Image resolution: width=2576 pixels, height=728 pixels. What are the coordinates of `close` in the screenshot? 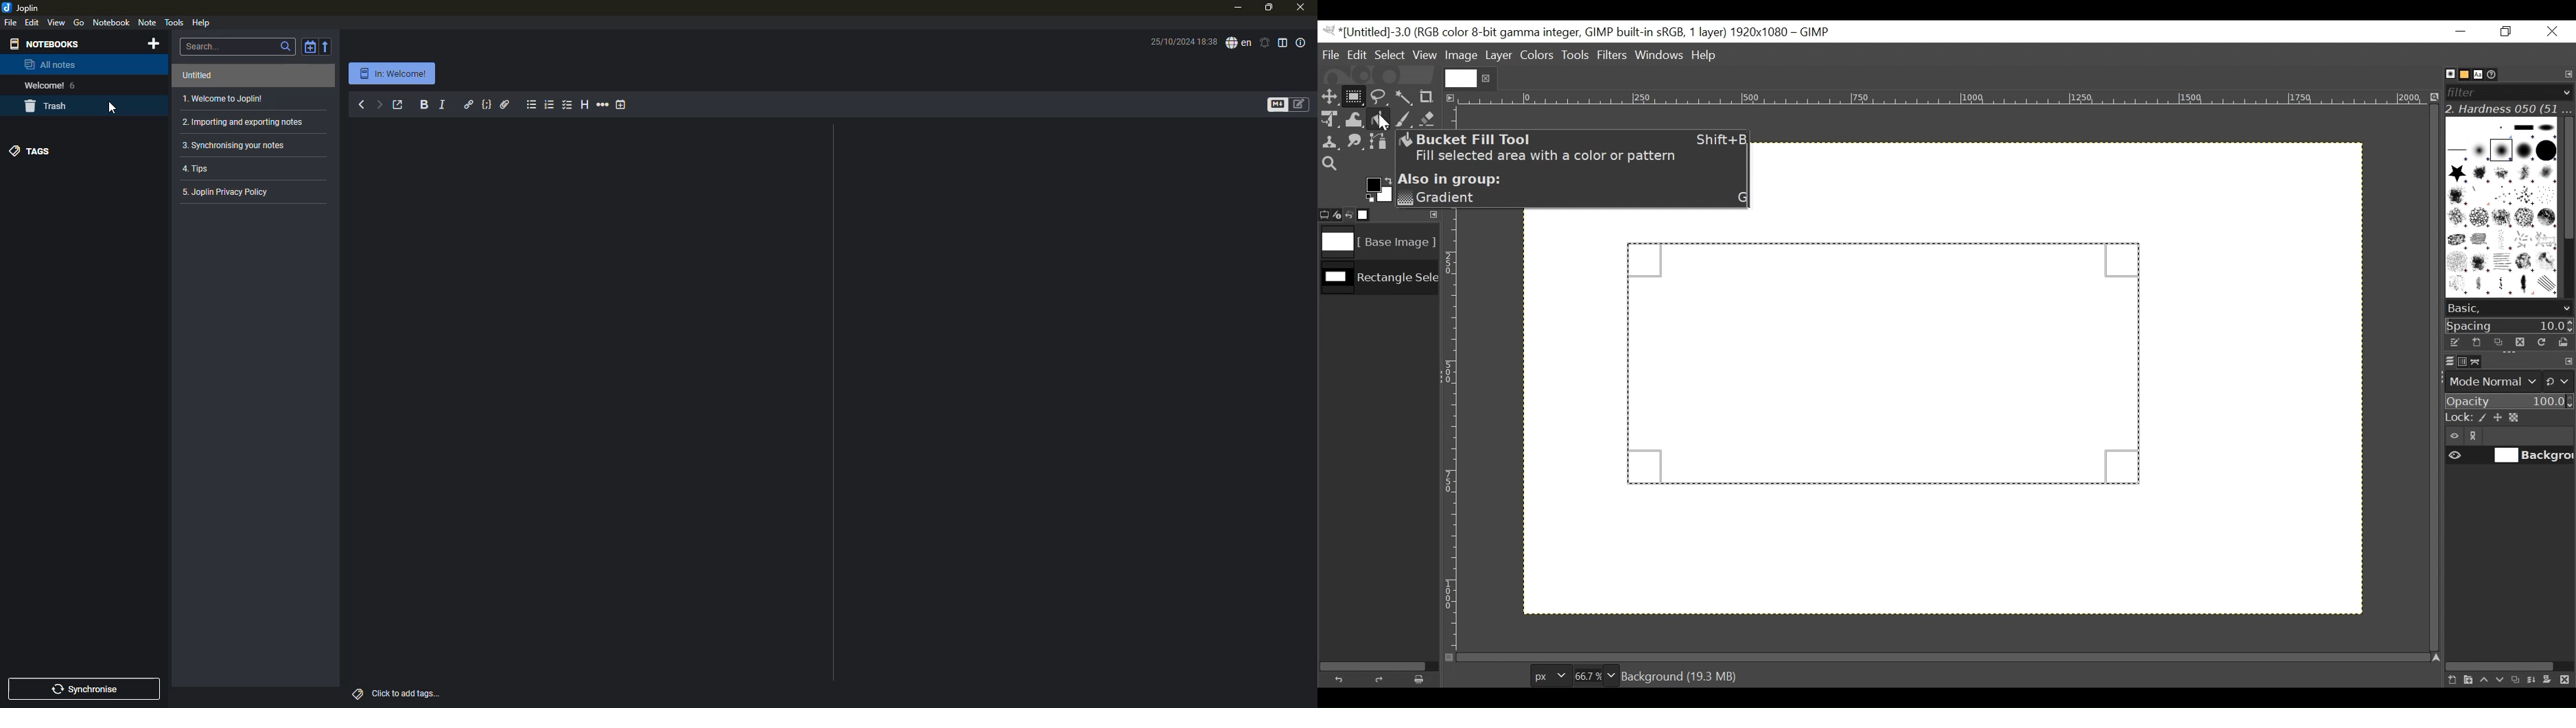 It's located at (1299, 6).